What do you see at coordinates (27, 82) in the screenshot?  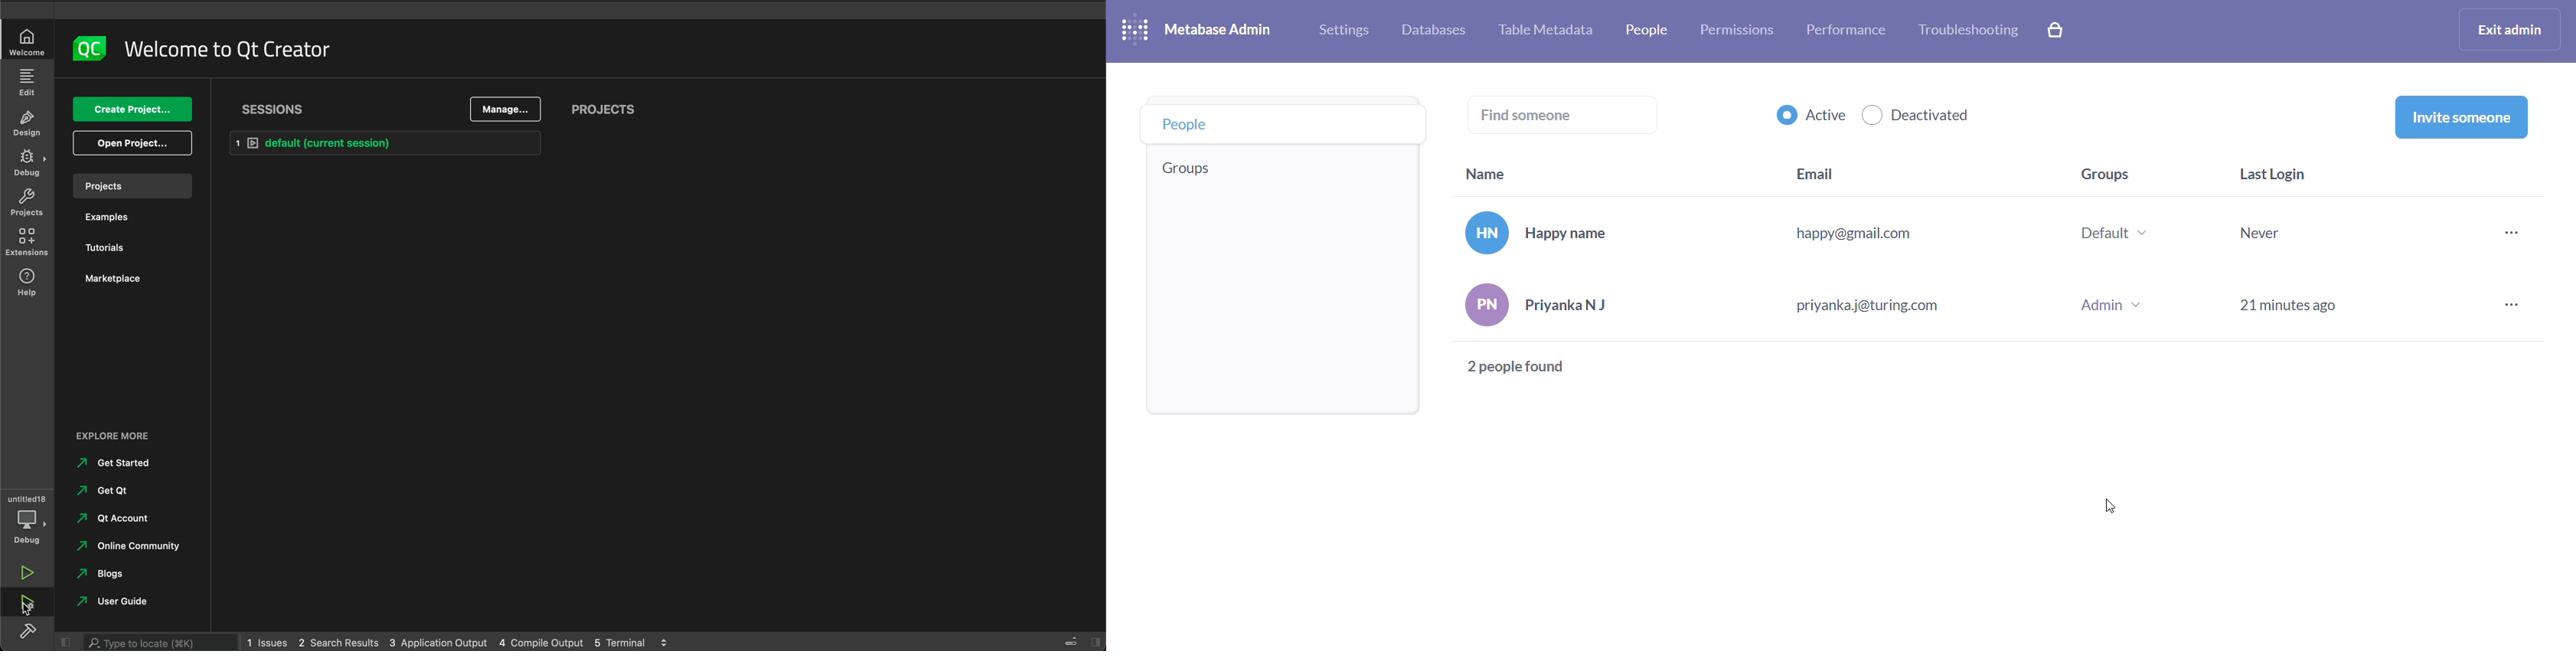 I see `edit` at bounding box center [27, 82].